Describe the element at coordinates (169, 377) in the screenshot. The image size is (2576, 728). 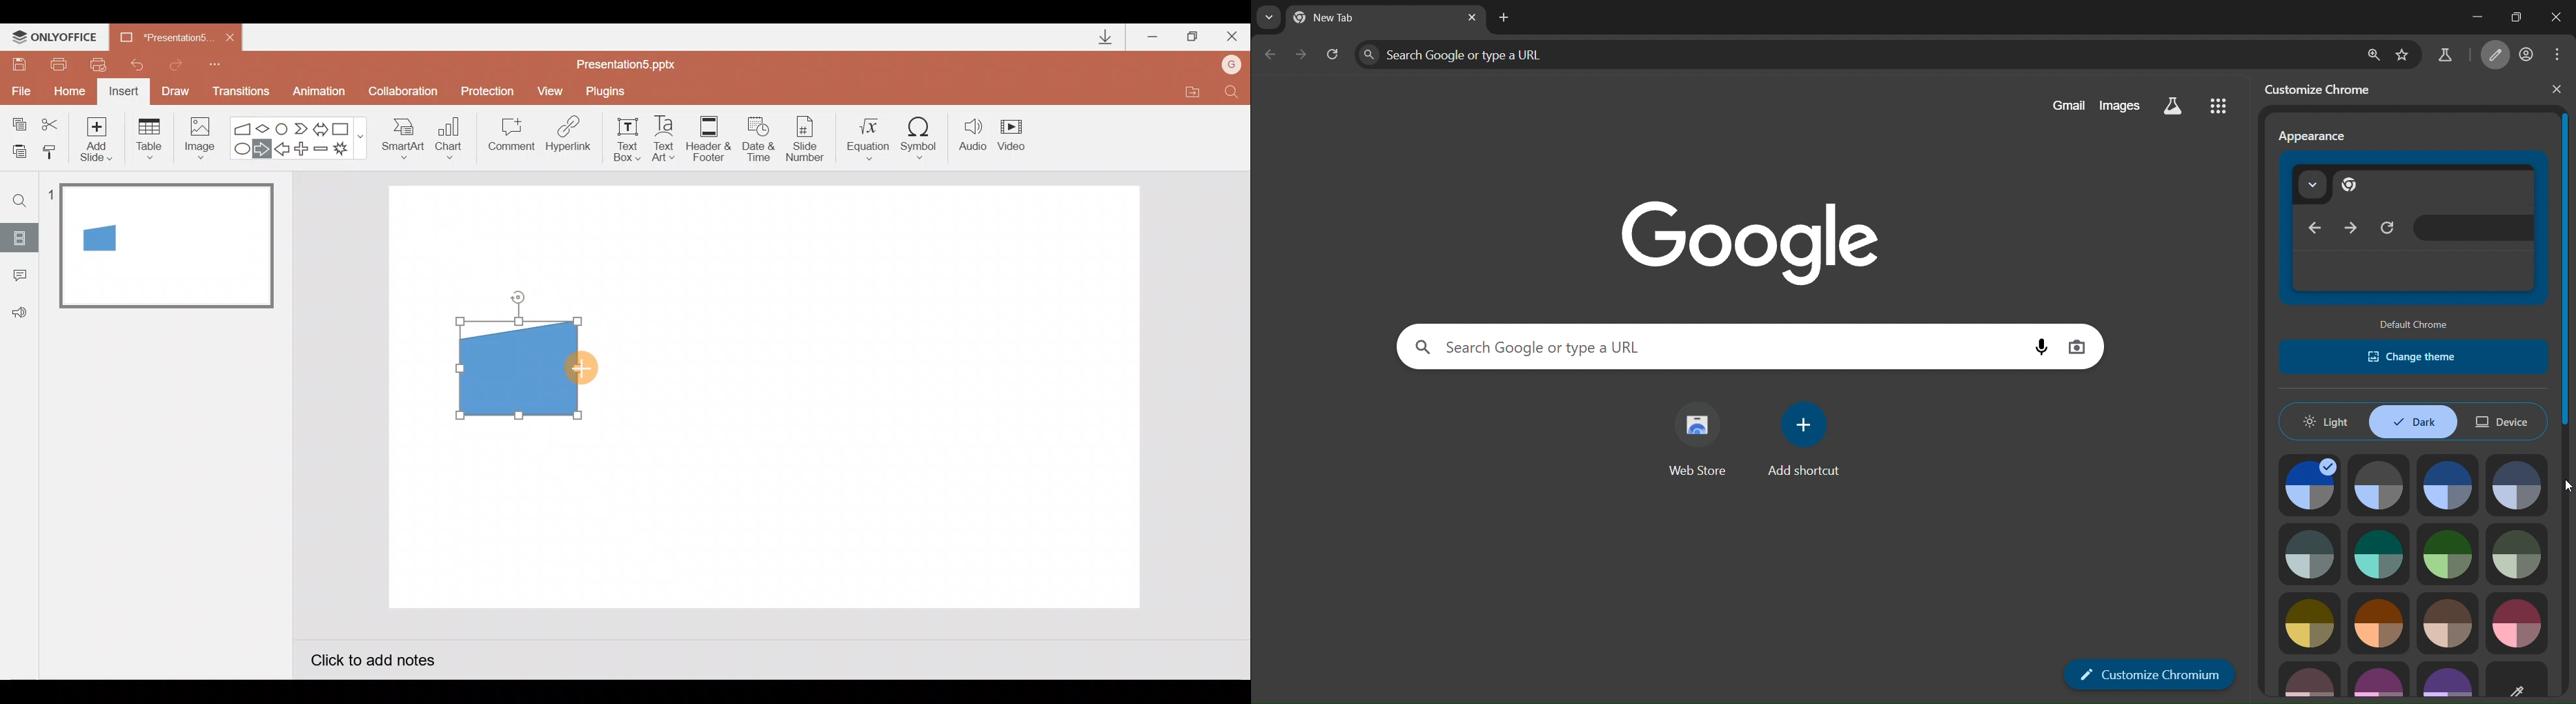
I see `Slide pane` at that location.